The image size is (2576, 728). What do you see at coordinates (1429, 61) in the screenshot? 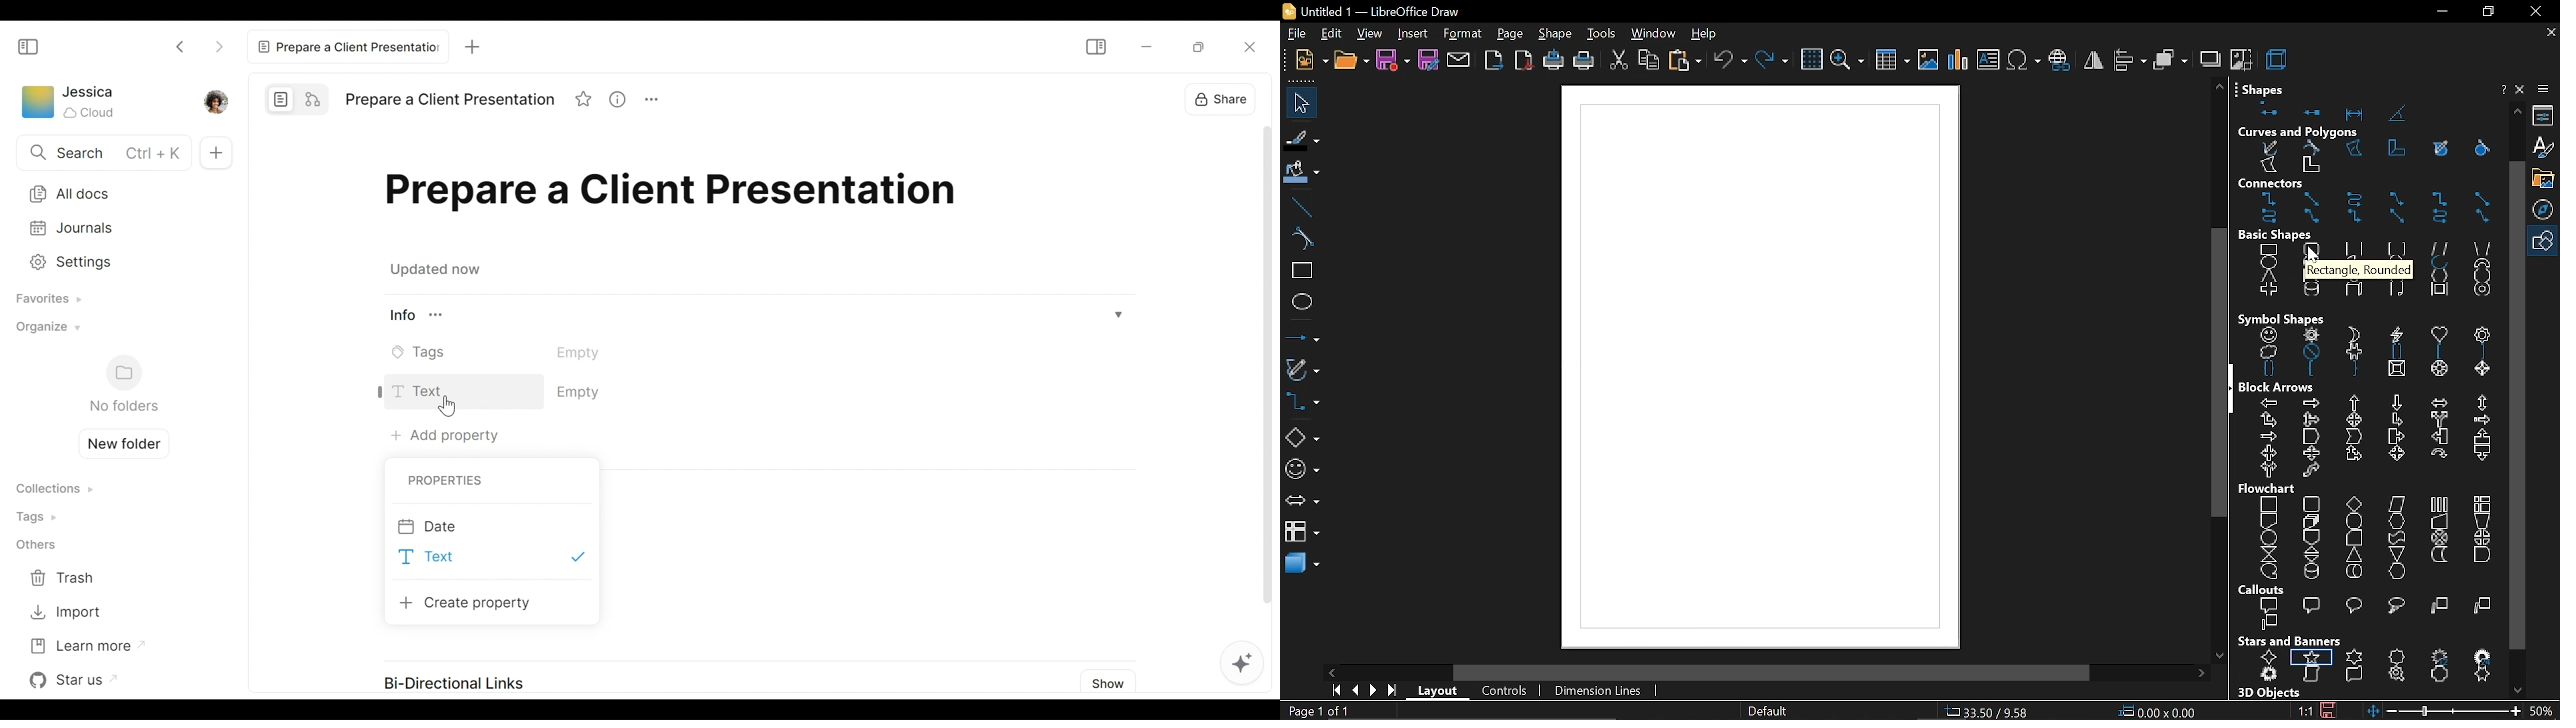
I see `save as` at bounding box center [1429, 61].